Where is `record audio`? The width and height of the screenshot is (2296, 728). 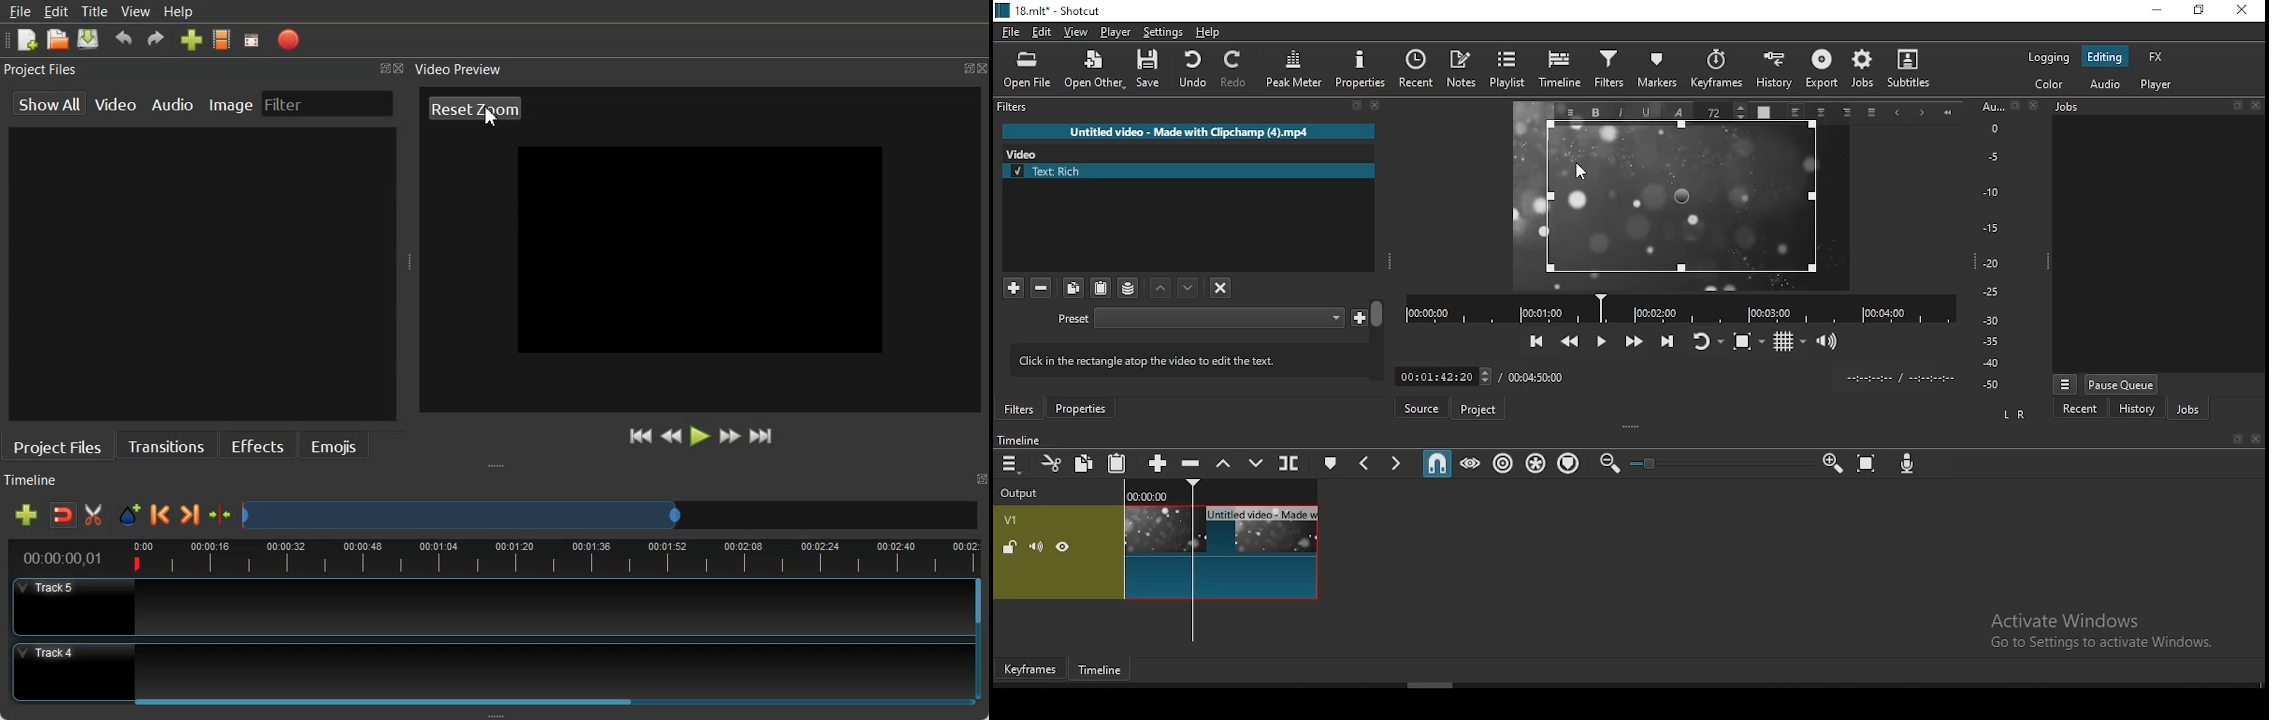 record audio is located at coordinates (1908, 464).